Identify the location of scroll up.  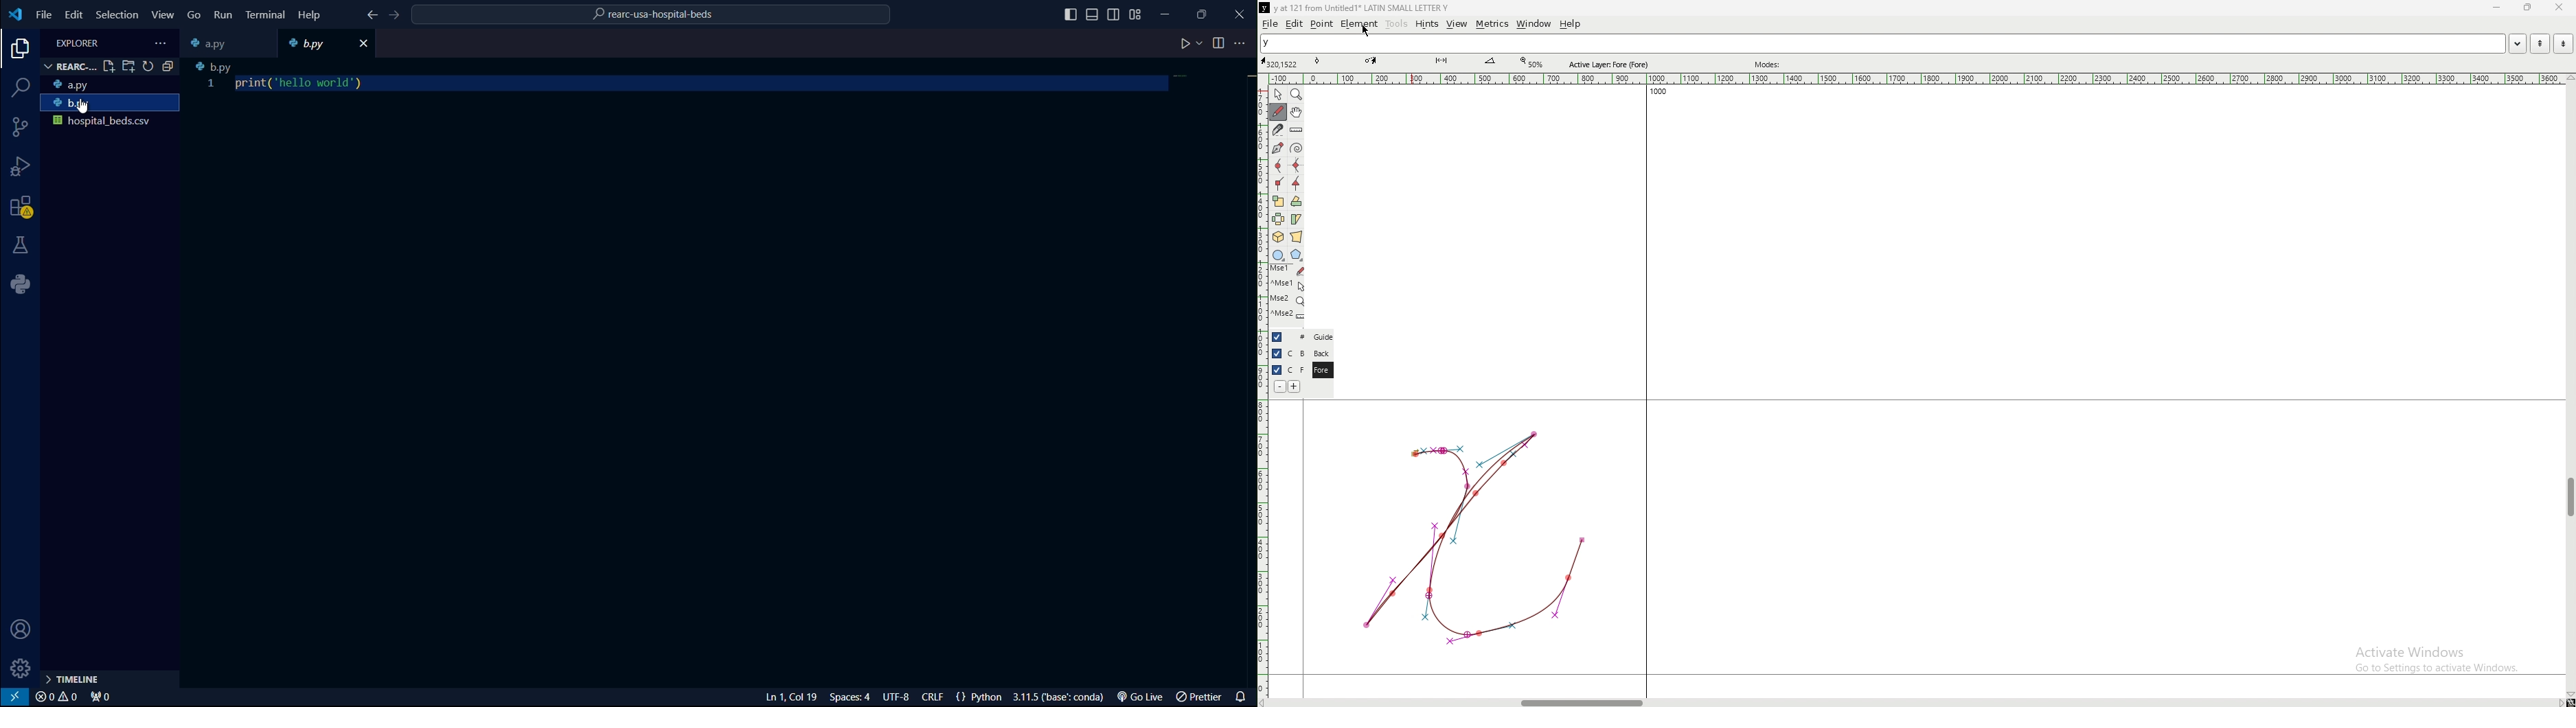
(2568, 78).